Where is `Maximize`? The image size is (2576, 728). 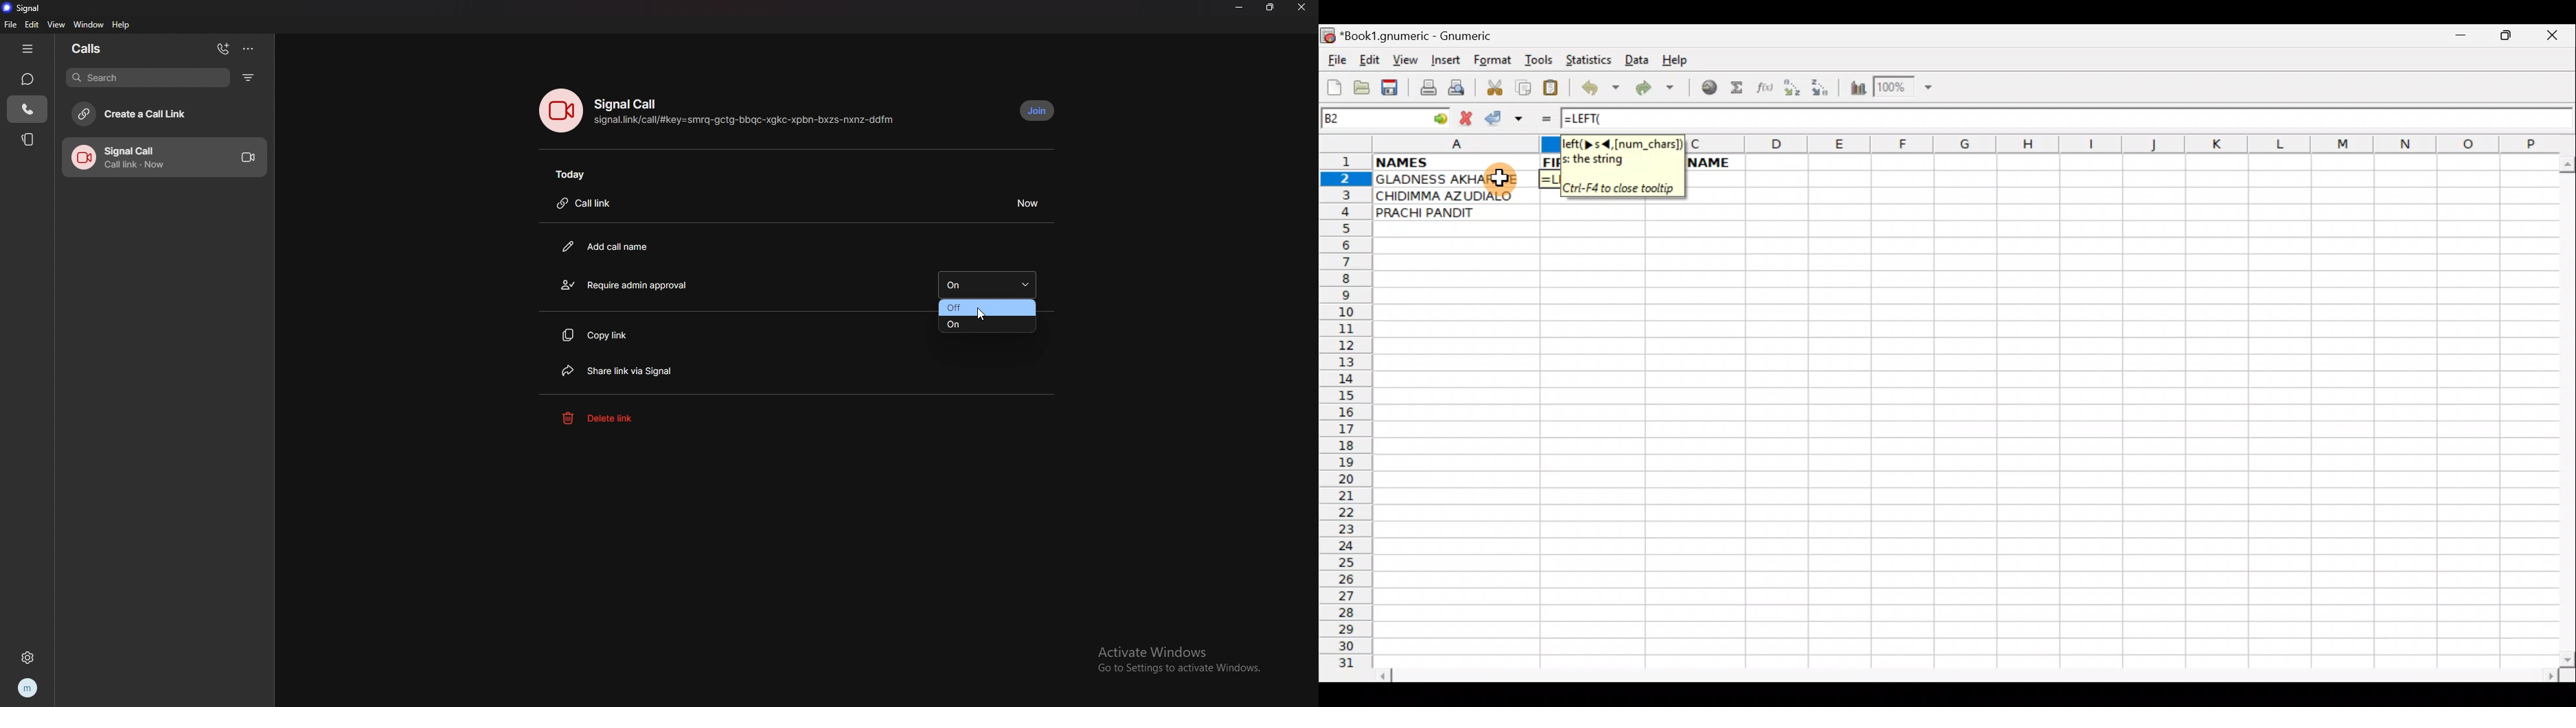 Maximize is located at coordinates (2508, 38).